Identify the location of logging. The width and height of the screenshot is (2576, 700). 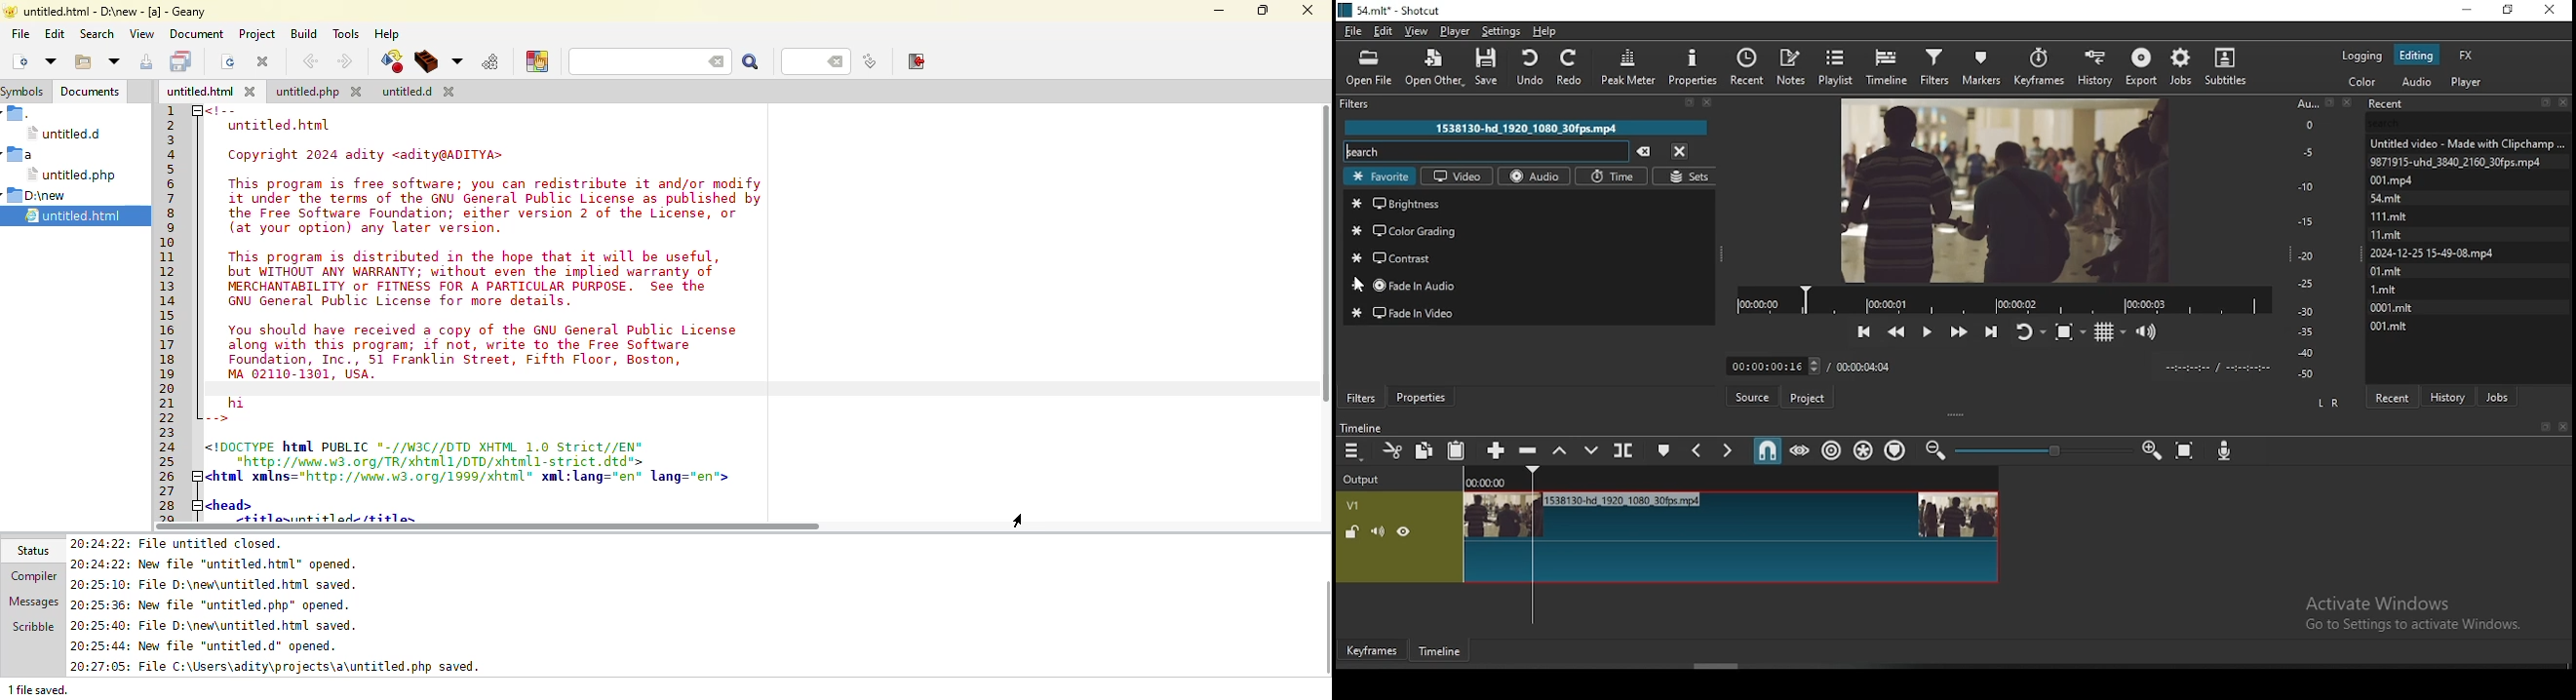
(2364, 53).